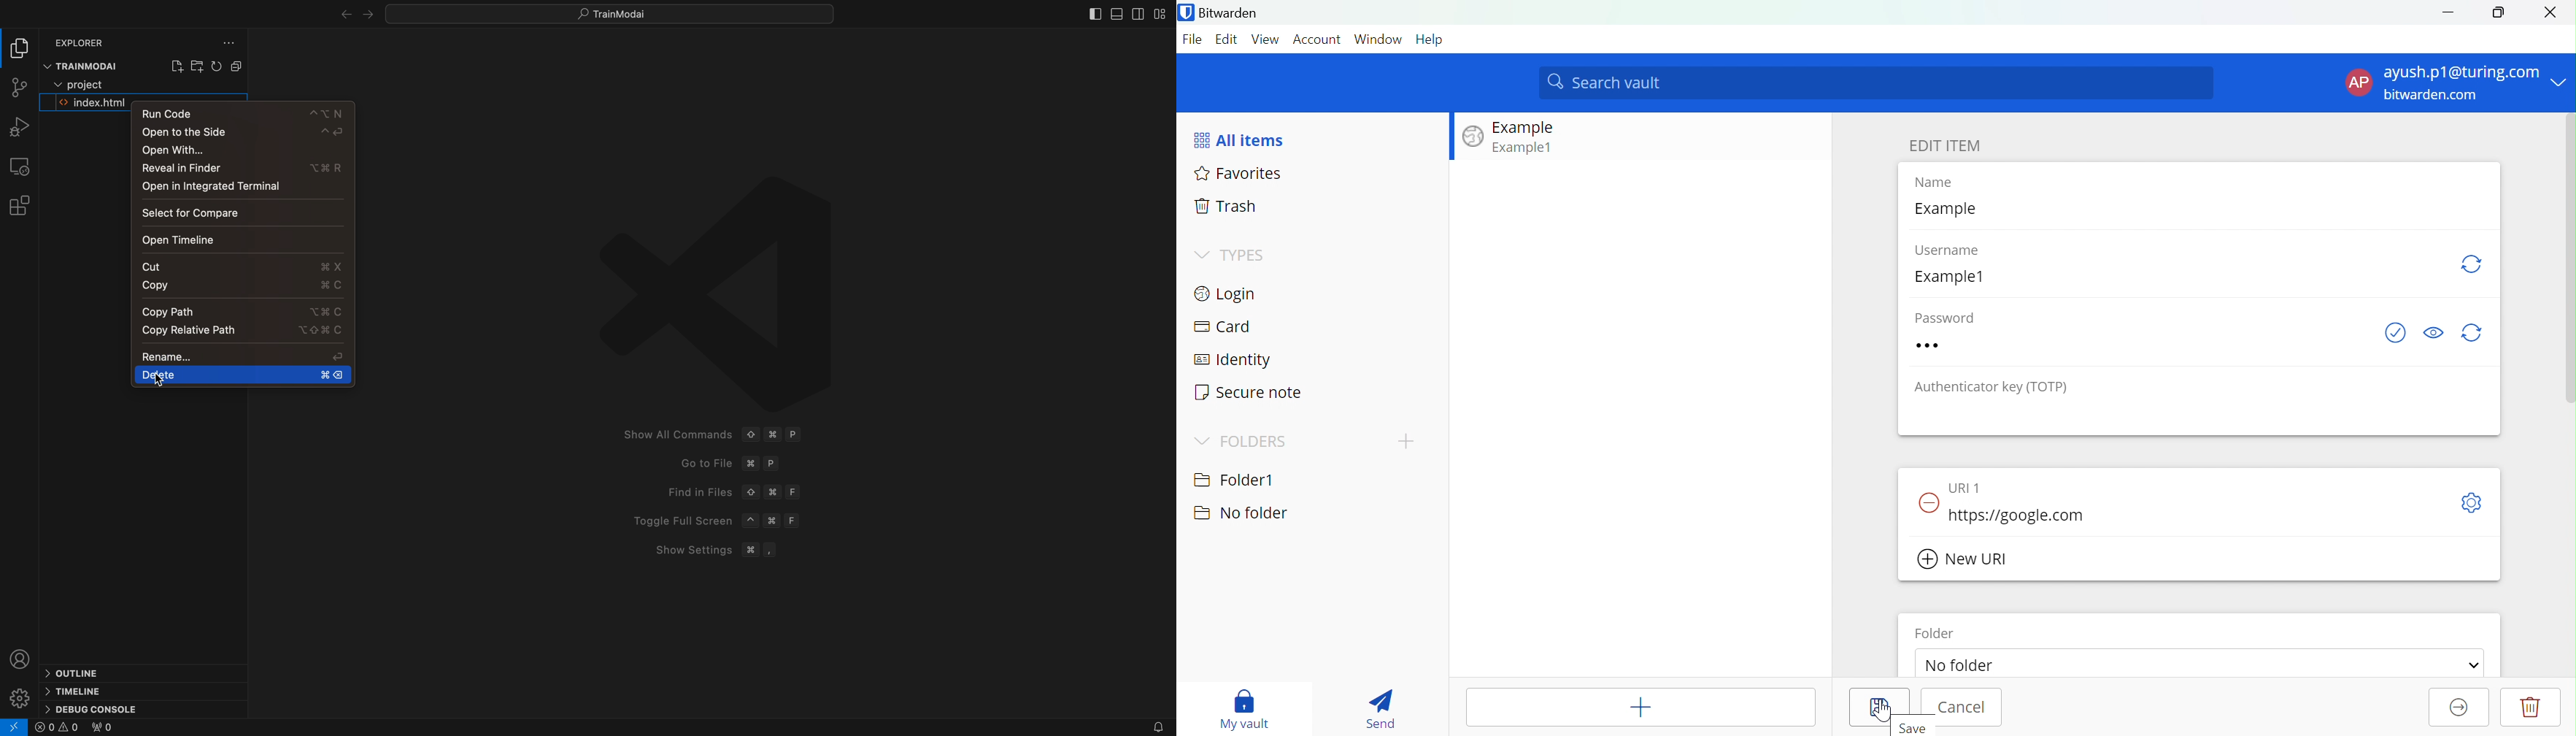 Image resolution: width=2576 pixels, height=756 pixels. What do you see at coordinates (1956, 251) in the screenshot?
I see `Username` at bounding box center [1956, 251].